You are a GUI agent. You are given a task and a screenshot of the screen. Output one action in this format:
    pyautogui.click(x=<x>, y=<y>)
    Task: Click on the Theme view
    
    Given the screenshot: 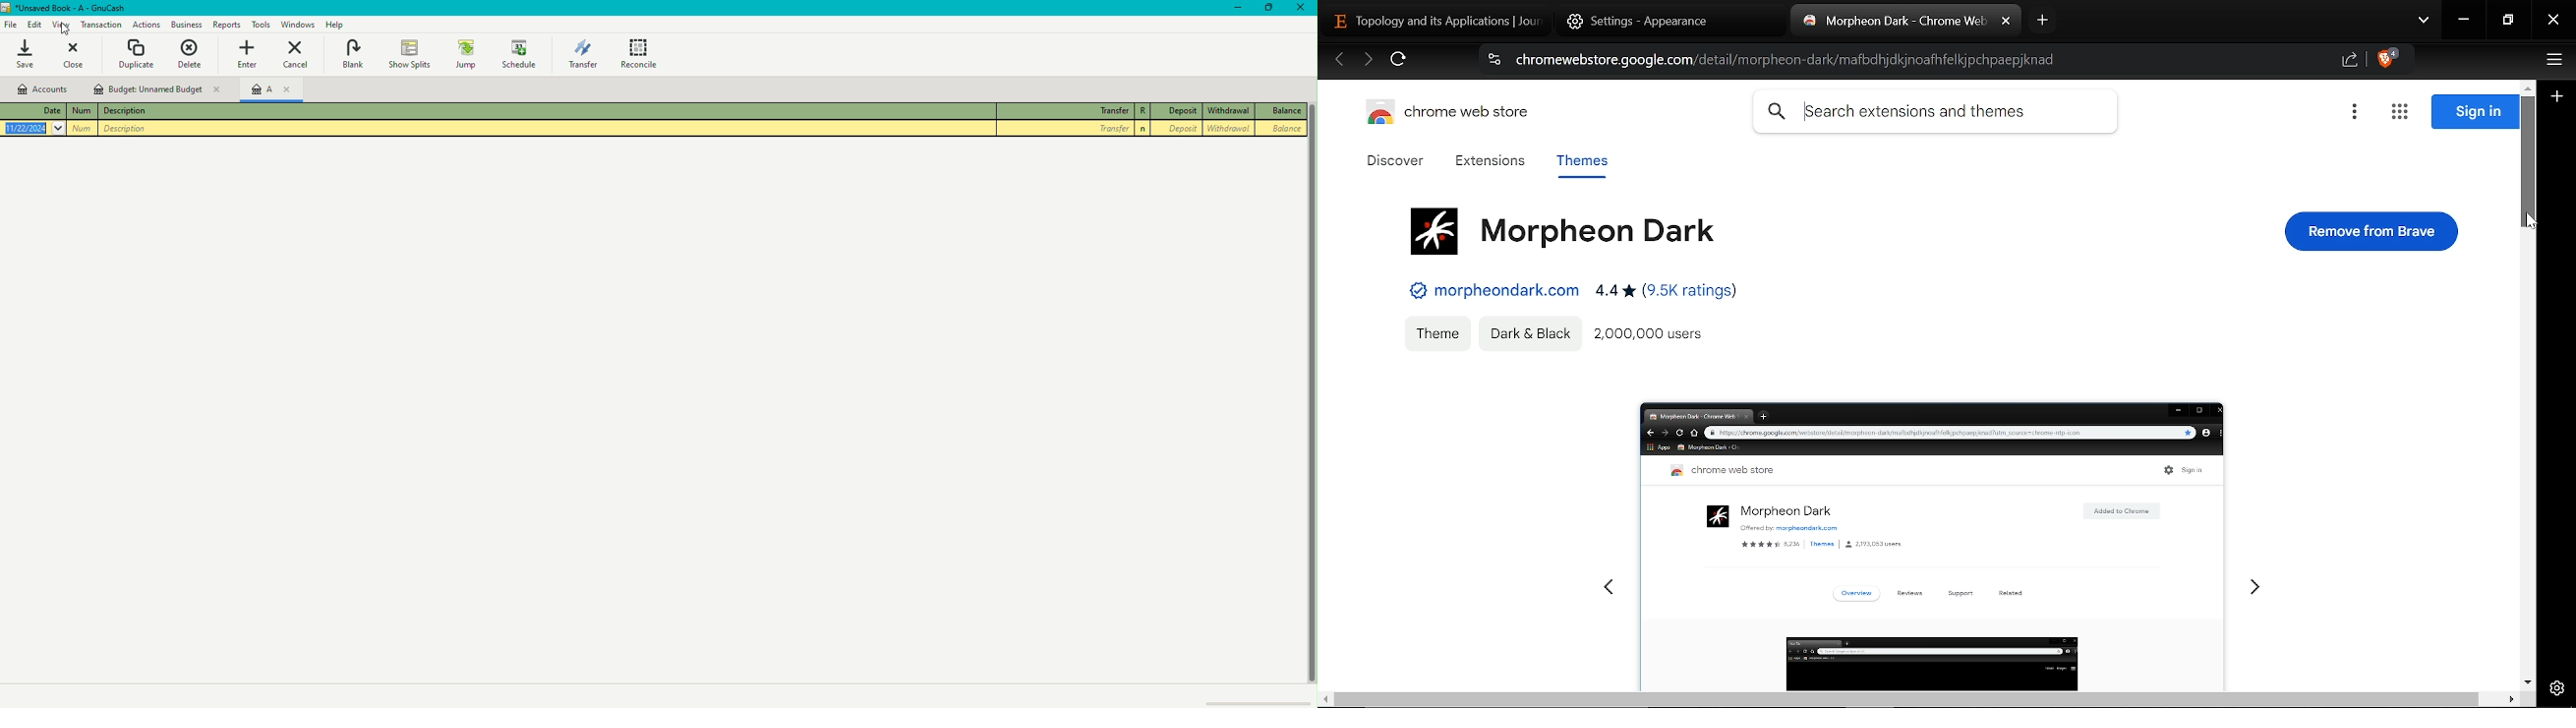 What is the action you would take?
    pyautogui.click(x=1927, y=535)
    